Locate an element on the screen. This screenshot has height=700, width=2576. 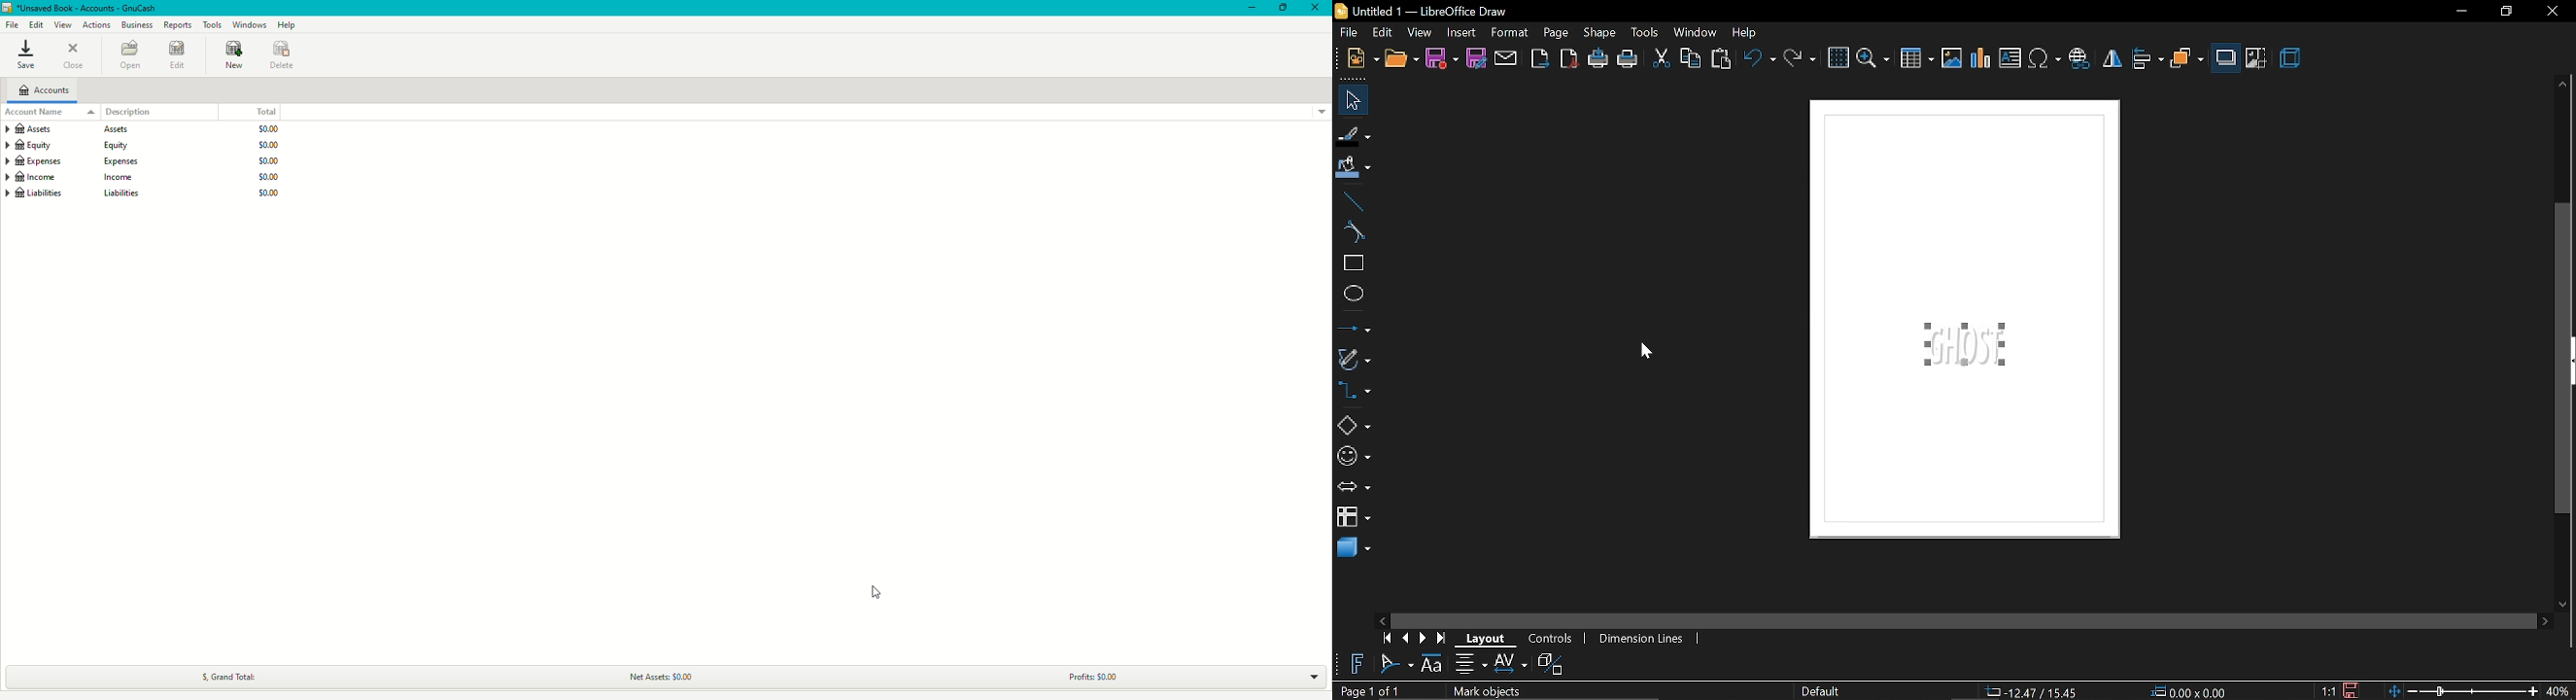
crop is located at coordinates (2255, 59).